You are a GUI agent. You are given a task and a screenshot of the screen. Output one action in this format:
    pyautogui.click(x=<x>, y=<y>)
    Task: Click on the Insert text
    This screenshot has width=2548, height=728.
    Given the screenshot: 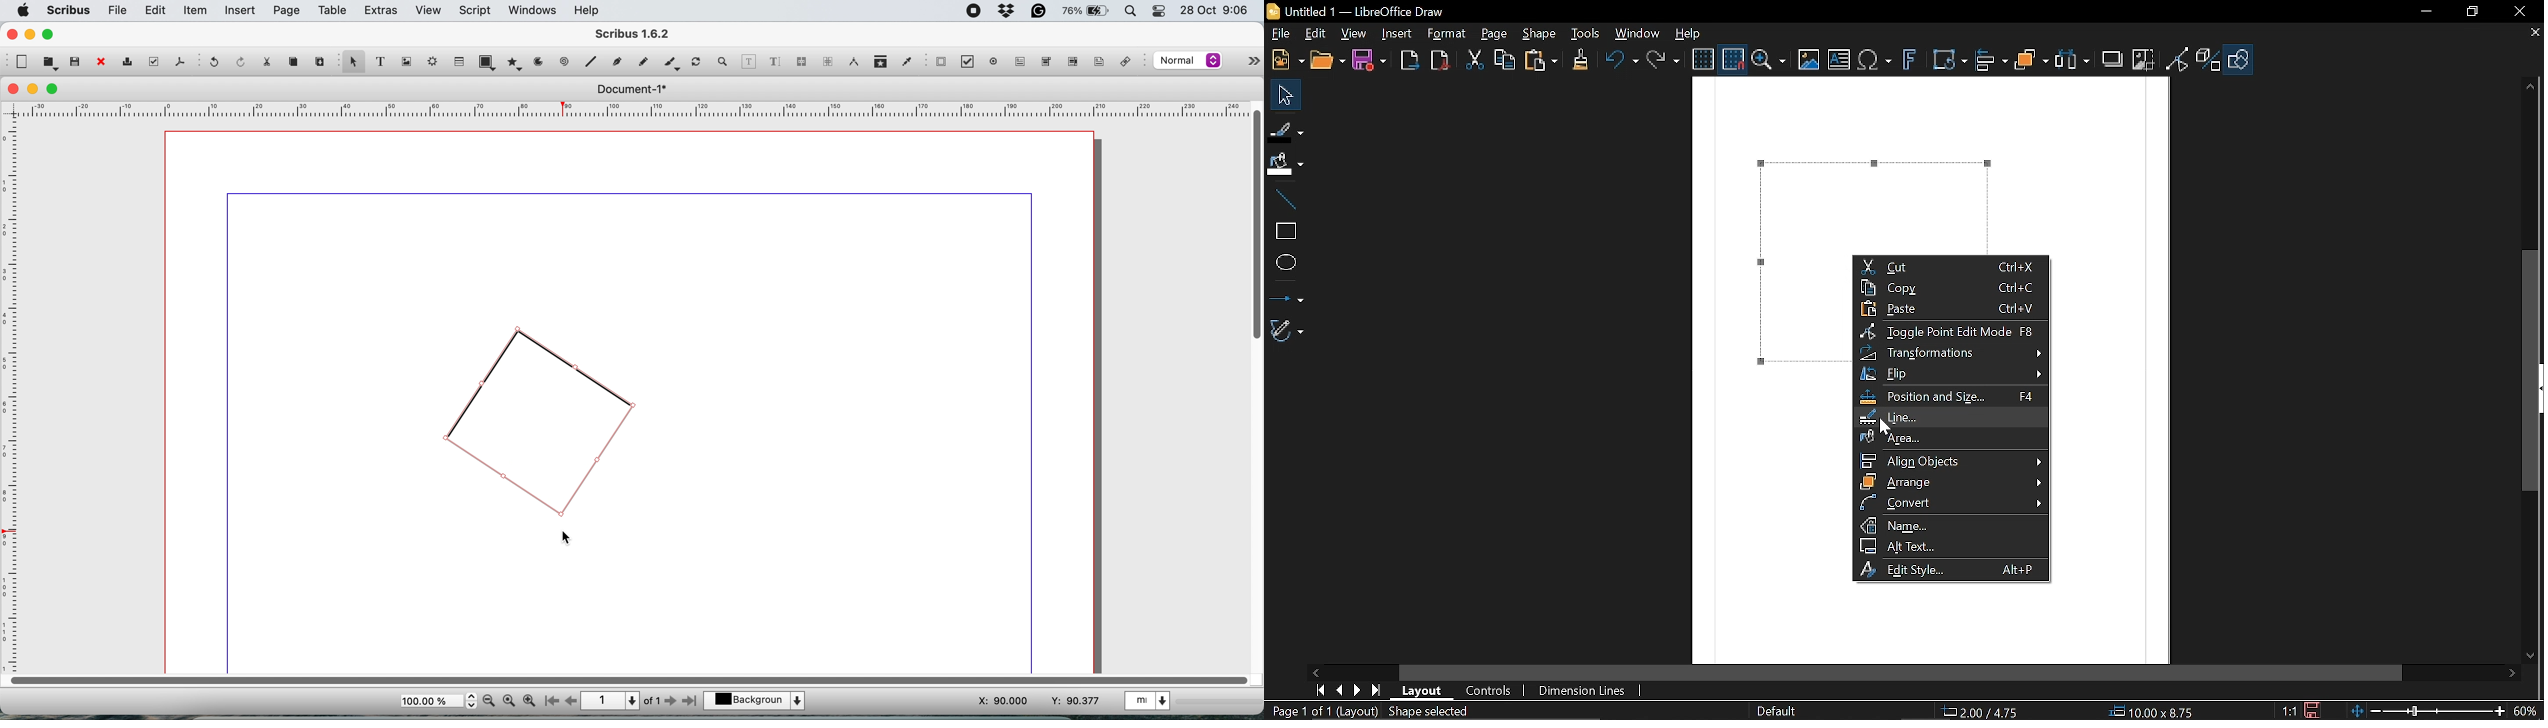 What is the action you would take?
    pyautogui.click(x=1876, y=61)
    